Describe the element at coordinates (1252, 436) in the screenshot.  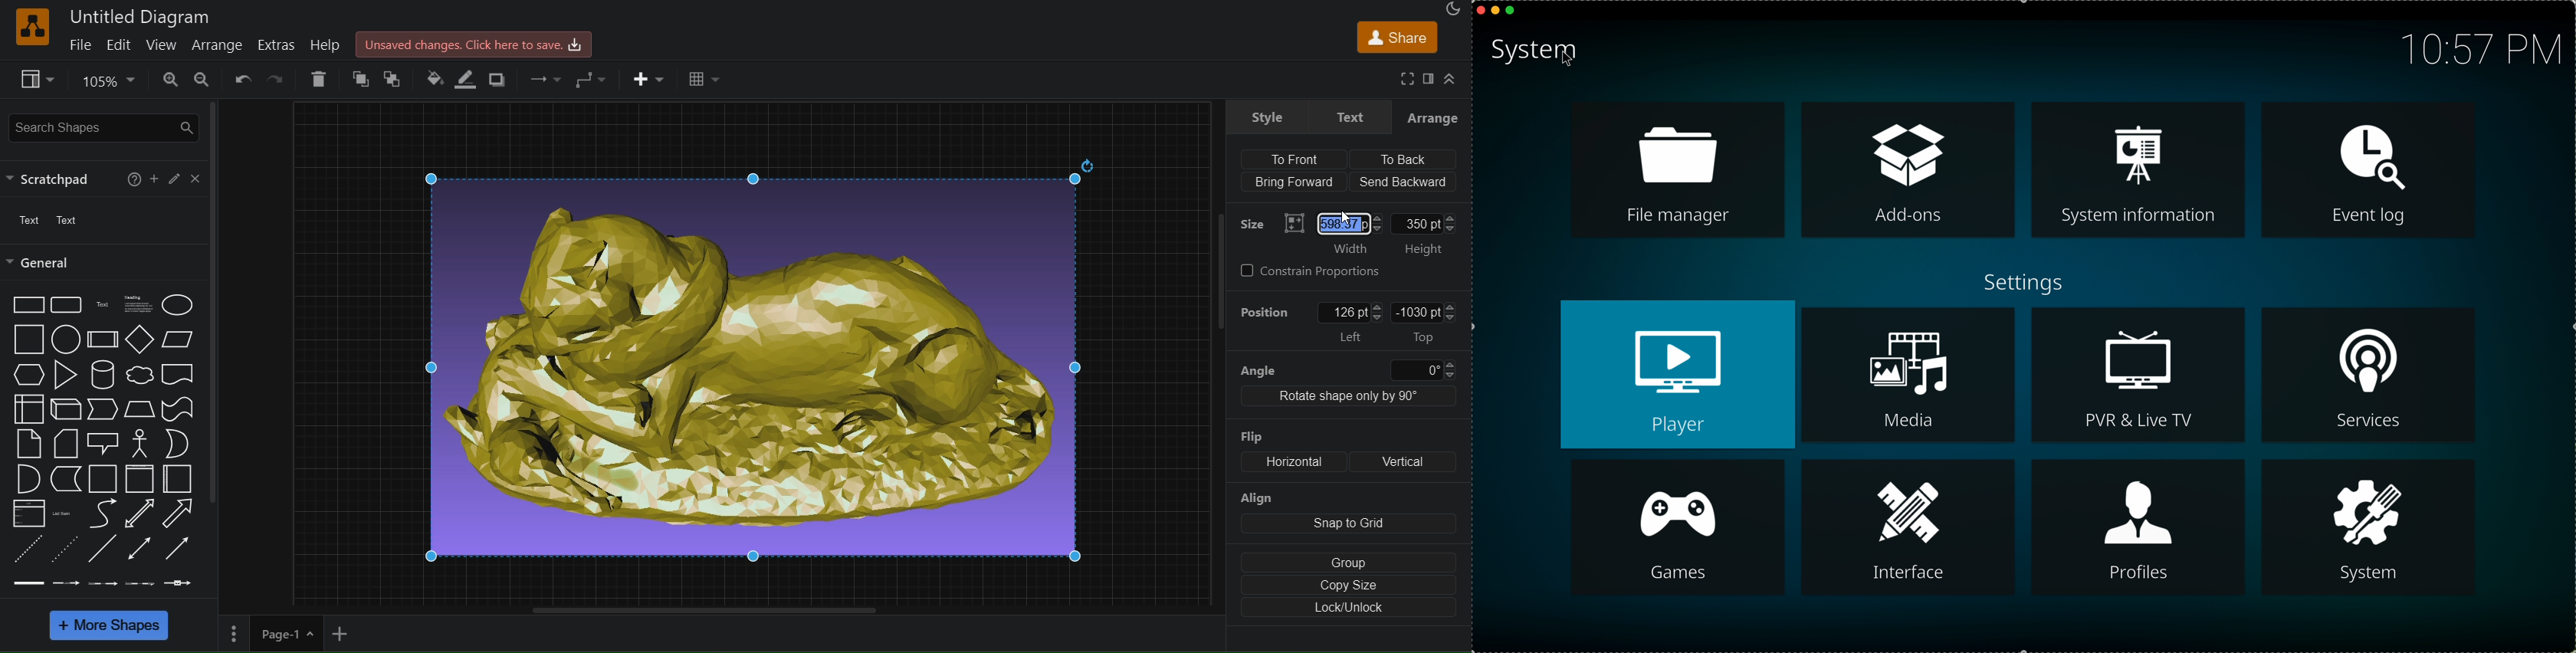
I see `Flip` at that location.